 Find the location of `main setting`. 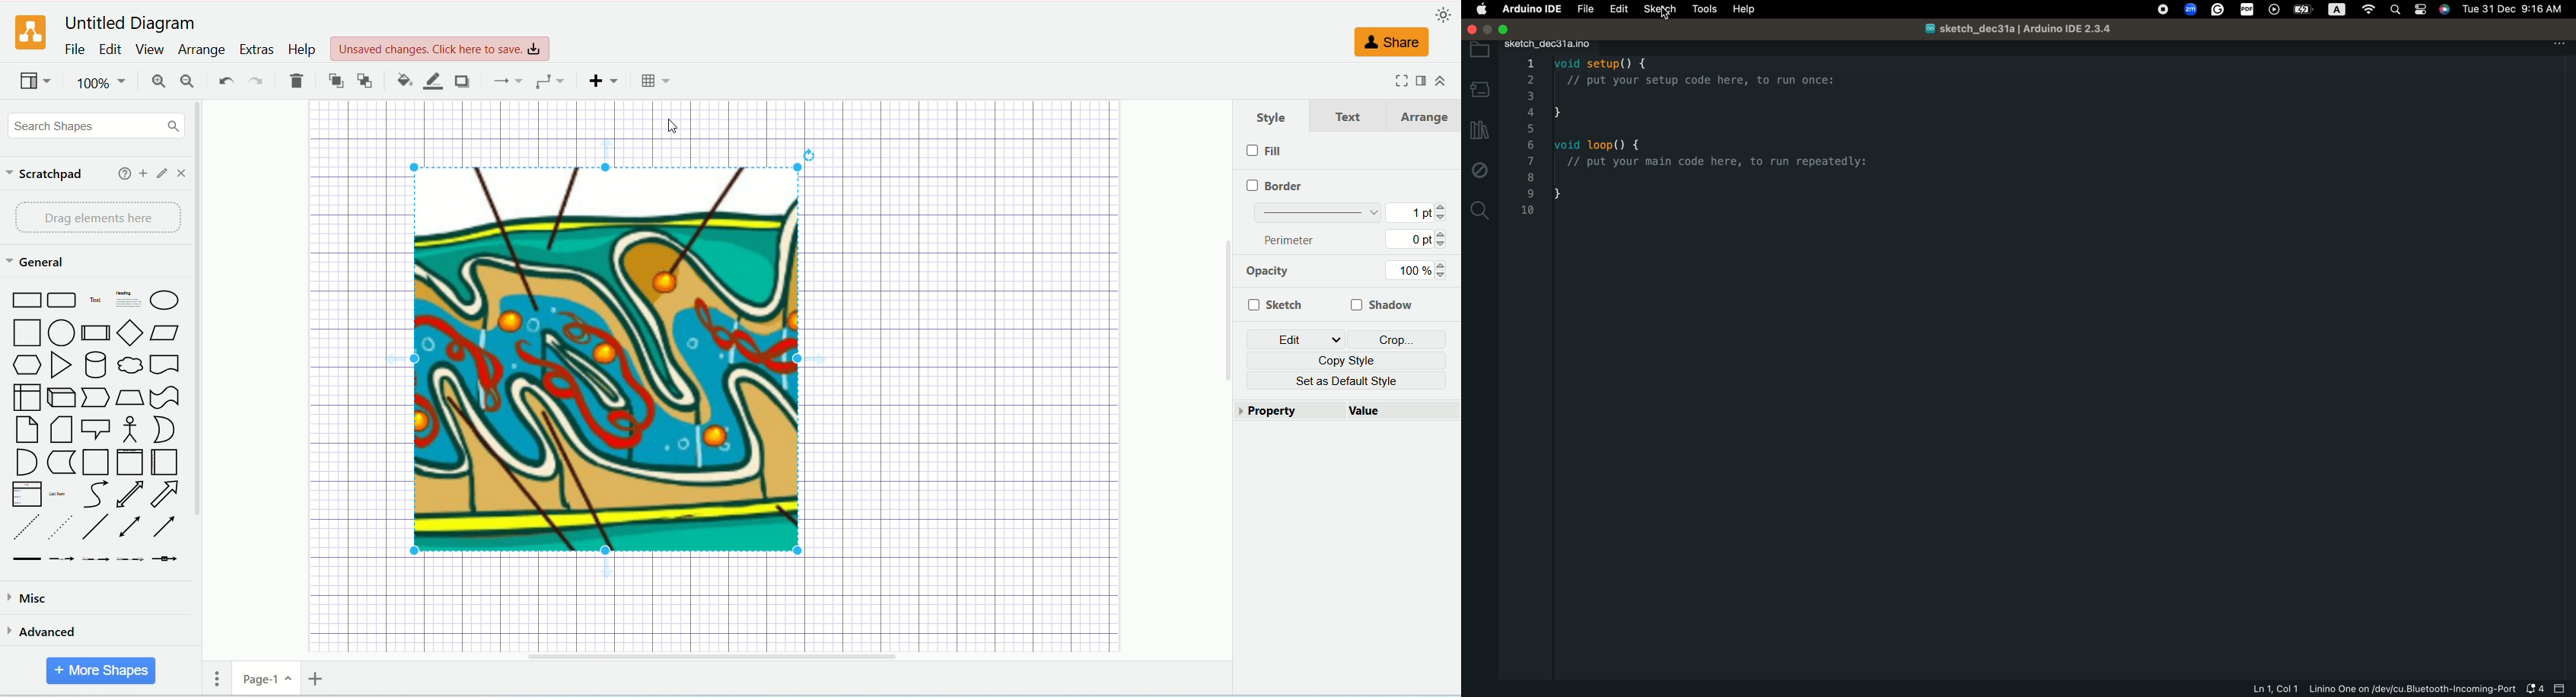

main setting is located at coordinates (1482, 10).